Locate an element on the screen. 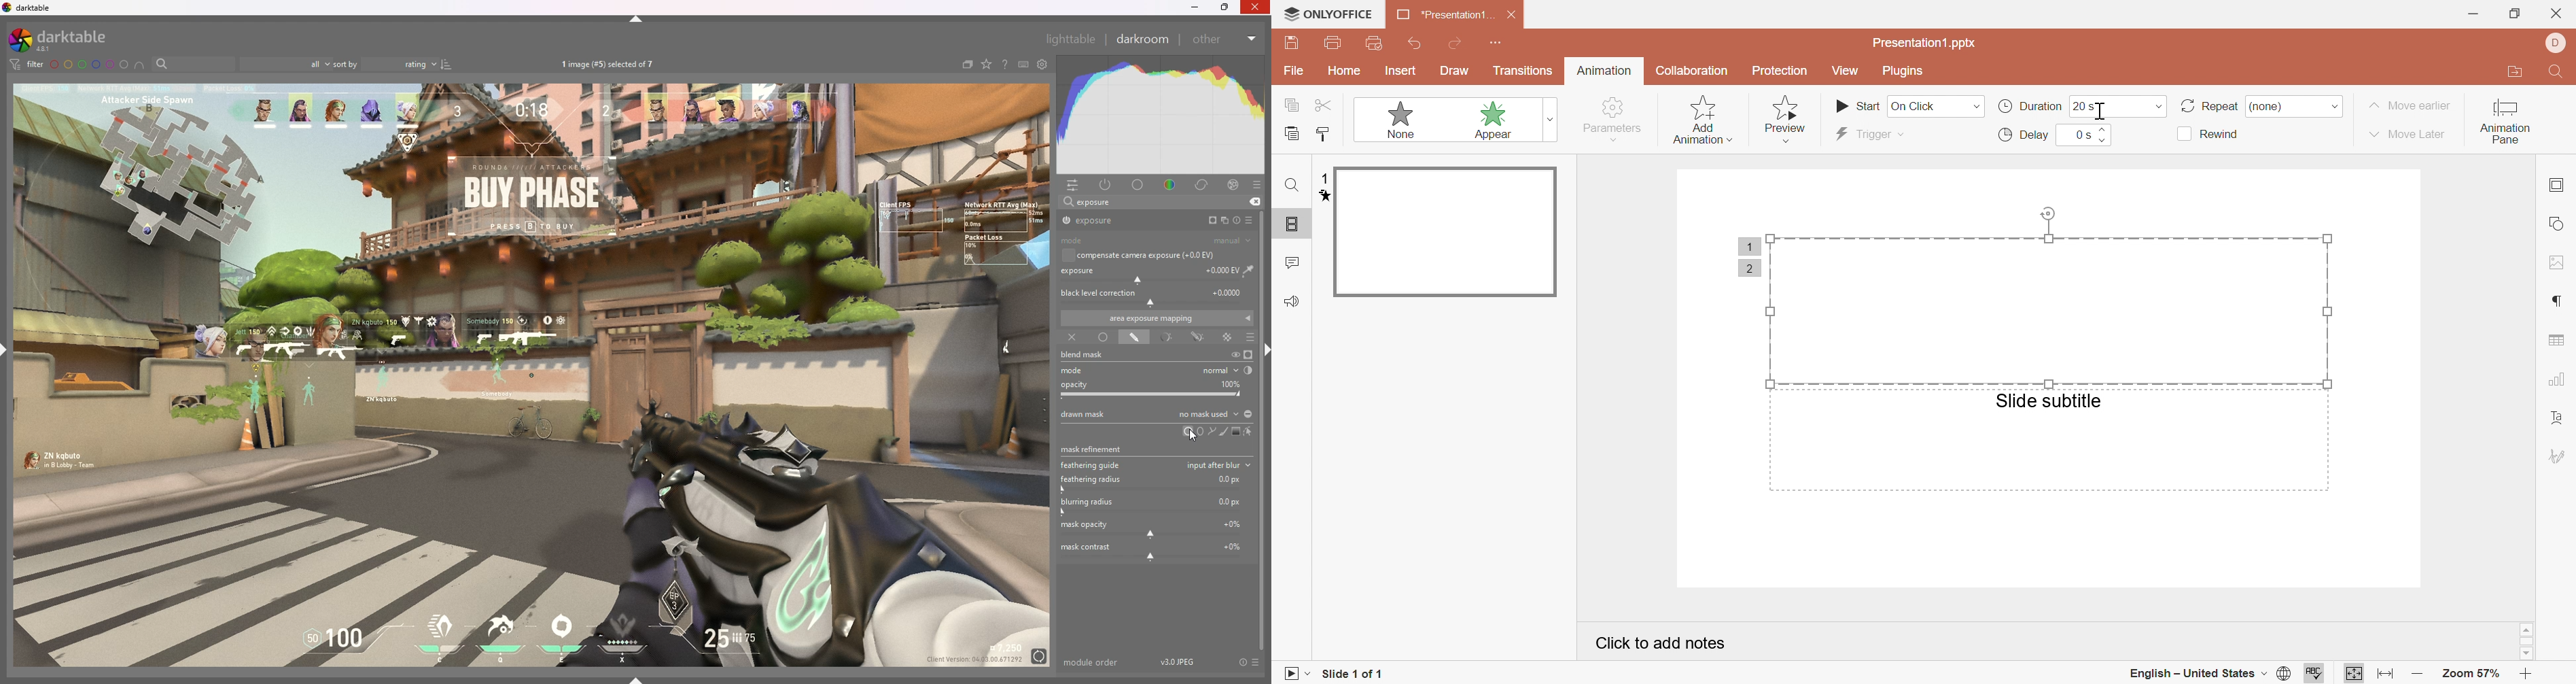 This screenshot has height=700, width=2576. protection is located at coordinates (1779, 71).